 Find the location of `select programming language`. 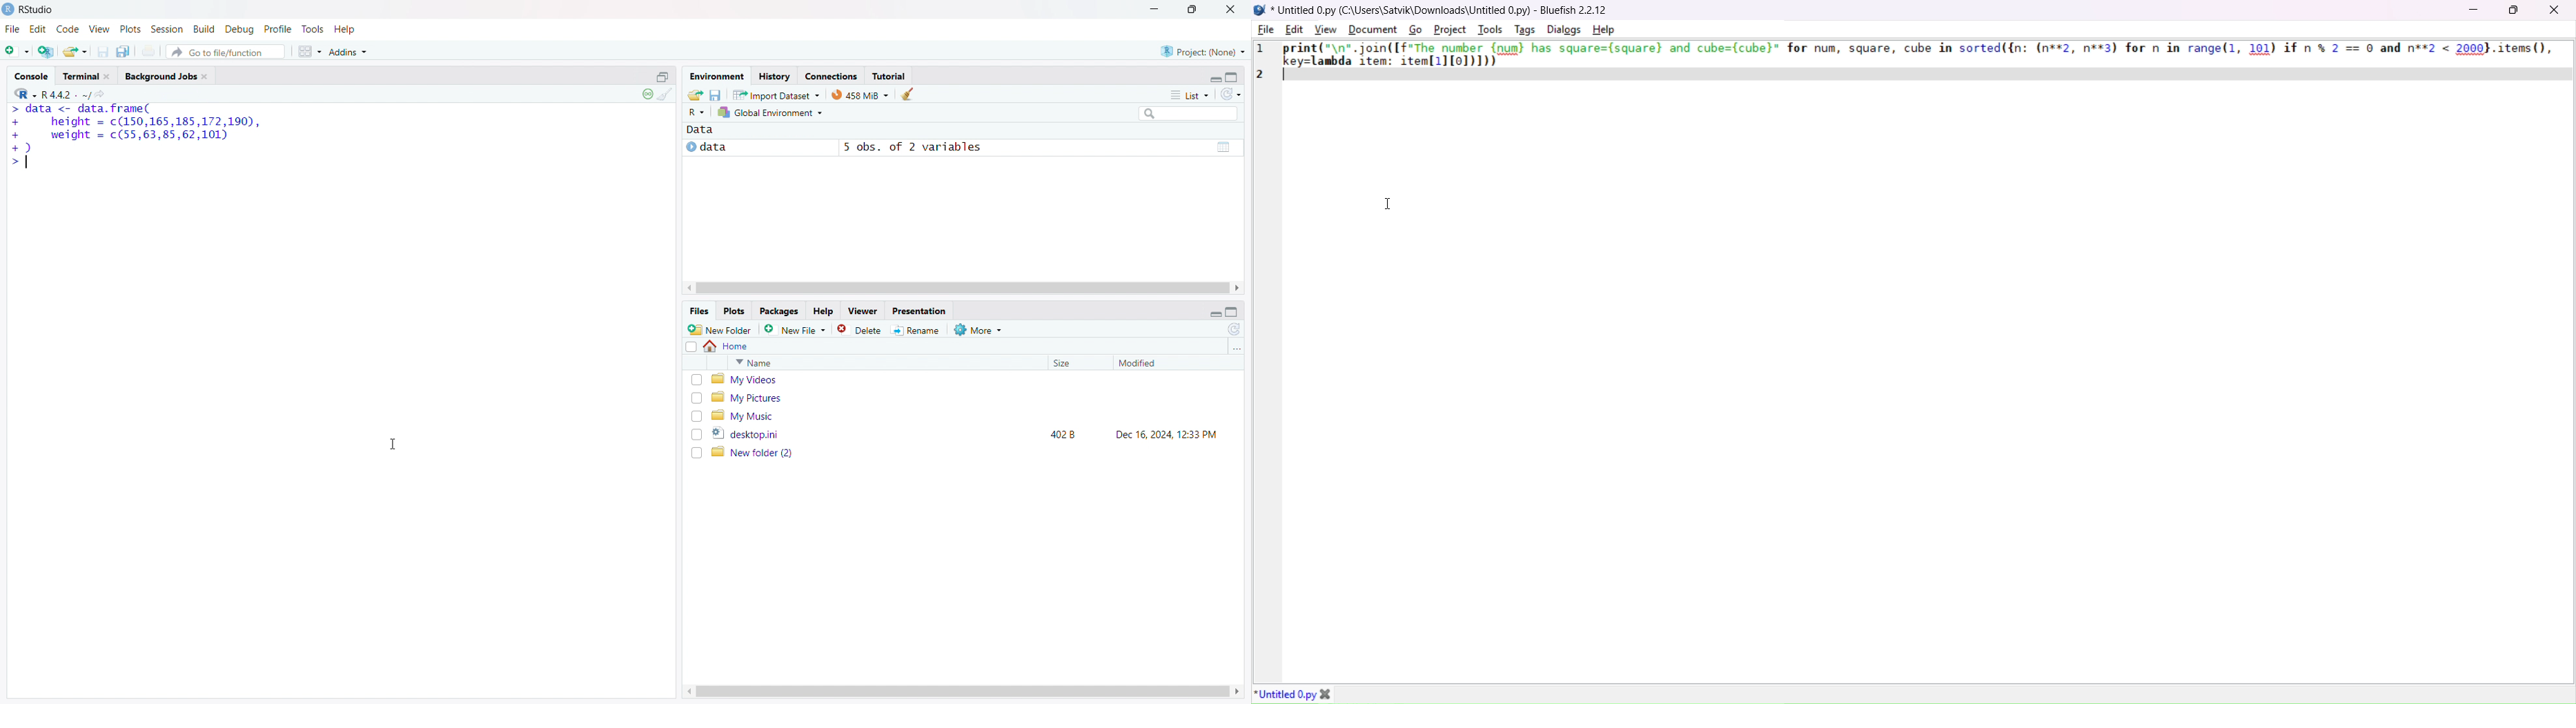

select programming language is located at coordinates (25, 93).